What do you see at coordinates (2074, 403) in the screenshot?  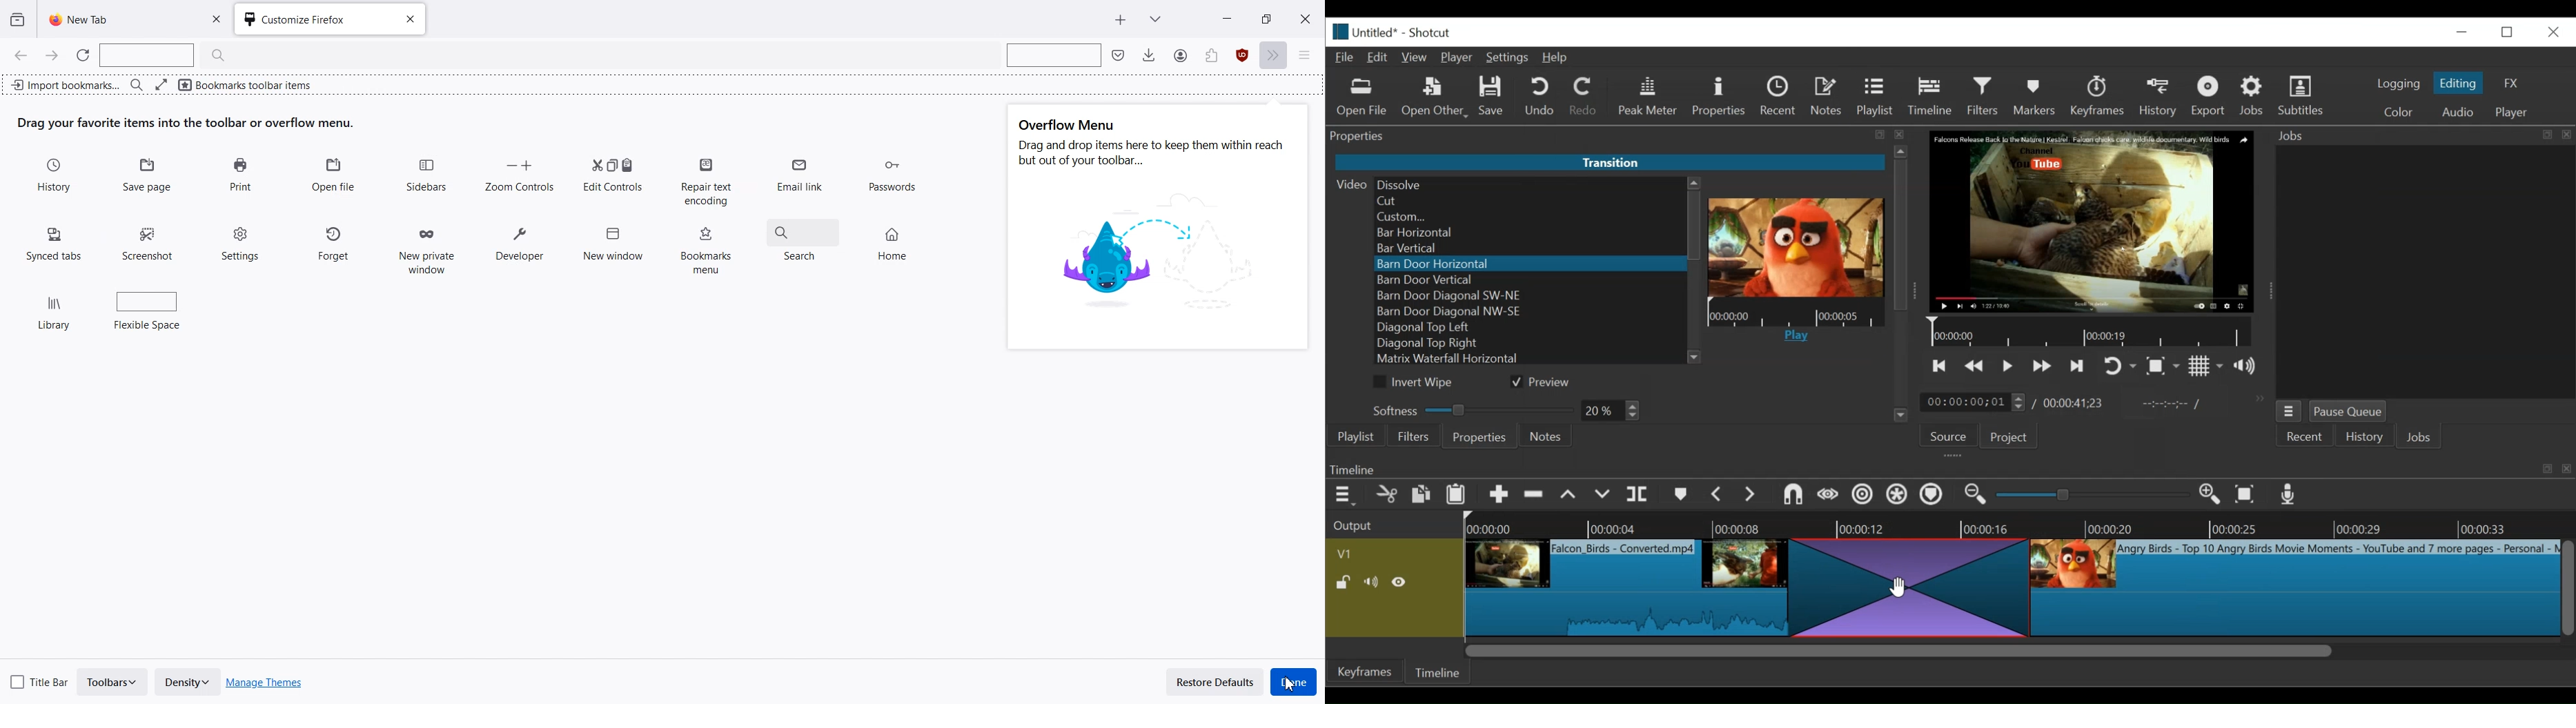 I see `Total Duration` at bounding box center [2074, 403].